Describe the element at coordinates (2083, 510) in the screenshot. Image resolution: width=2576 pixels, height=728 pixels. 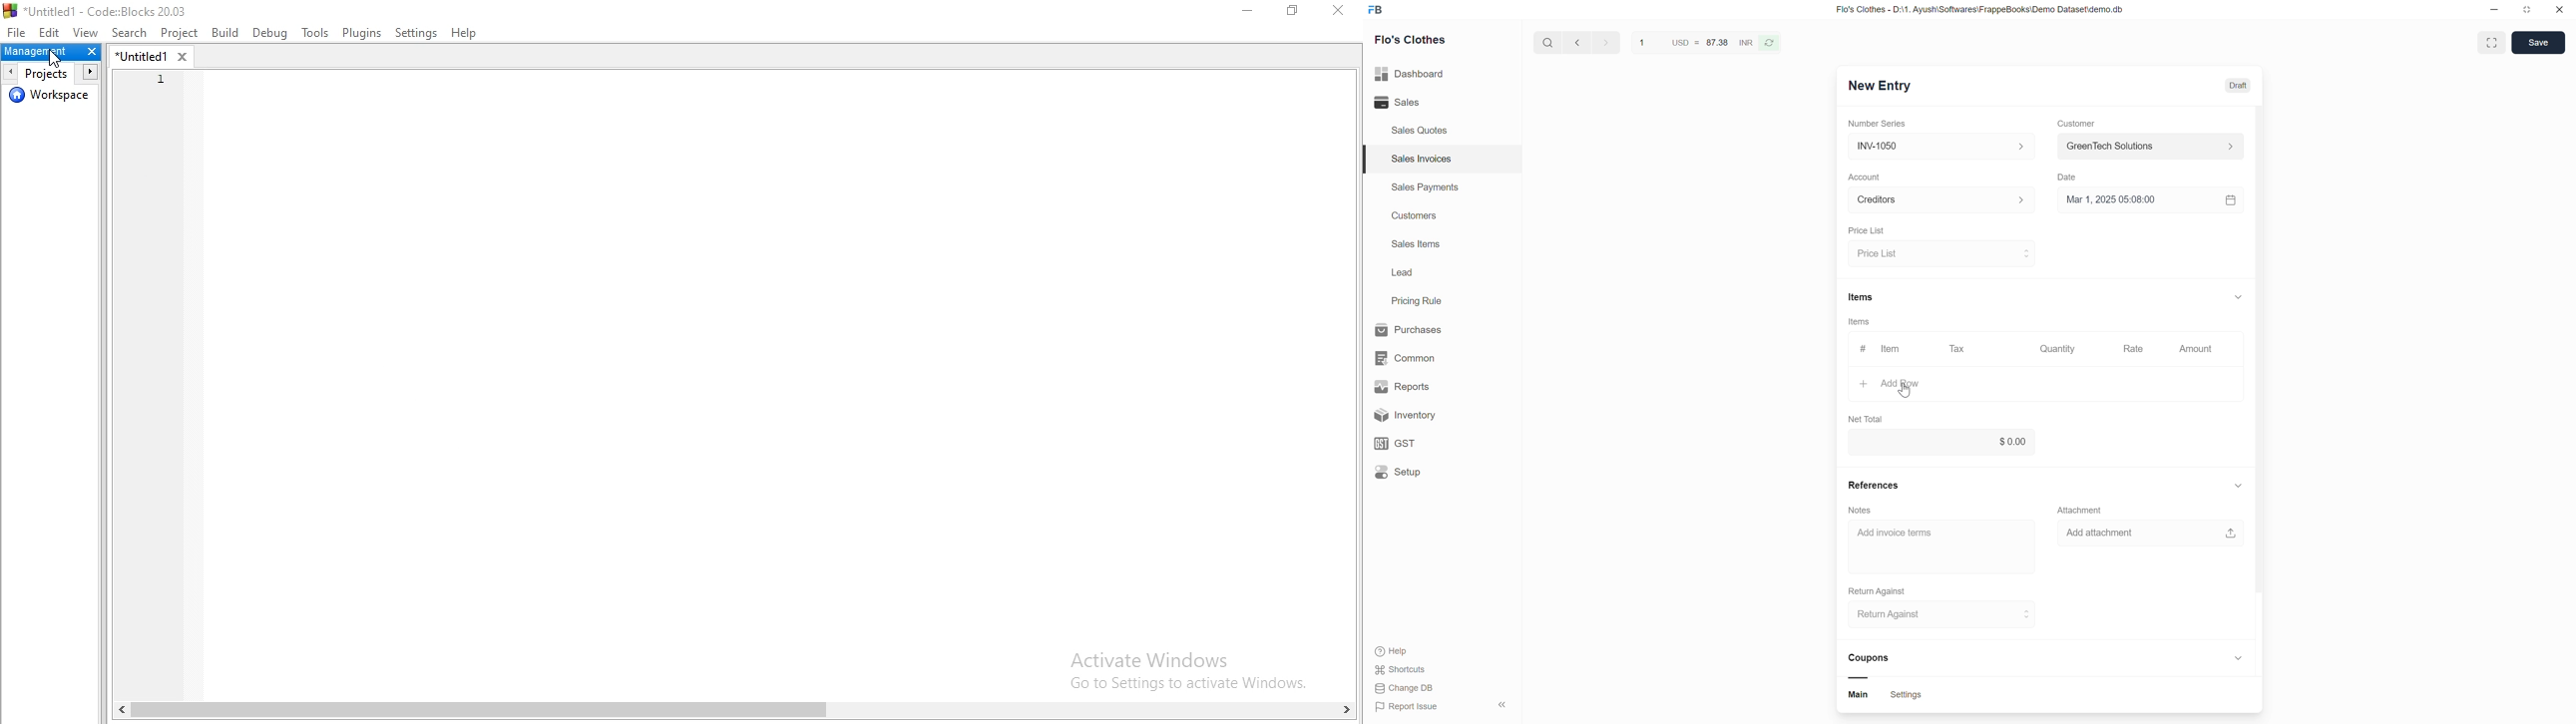
I see `Attachment` at that location.